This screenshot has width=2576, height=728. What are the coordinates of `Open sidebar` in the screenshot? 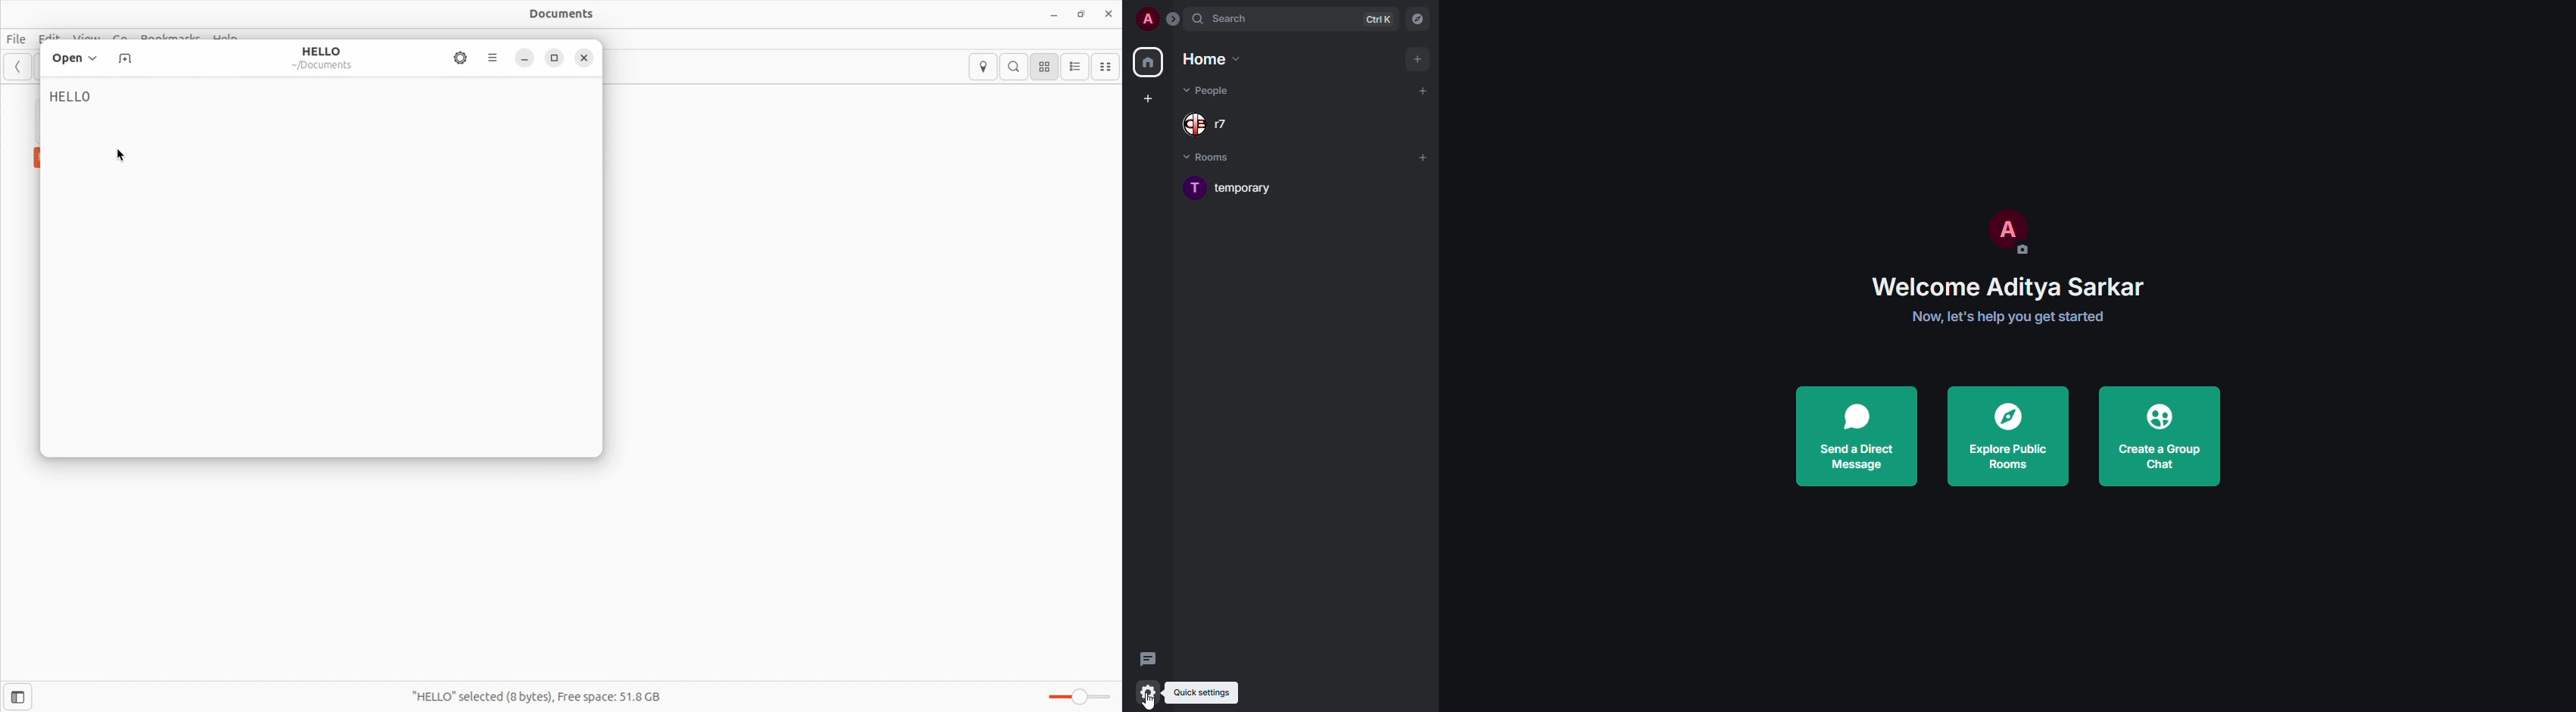 It's located at (25, 691).